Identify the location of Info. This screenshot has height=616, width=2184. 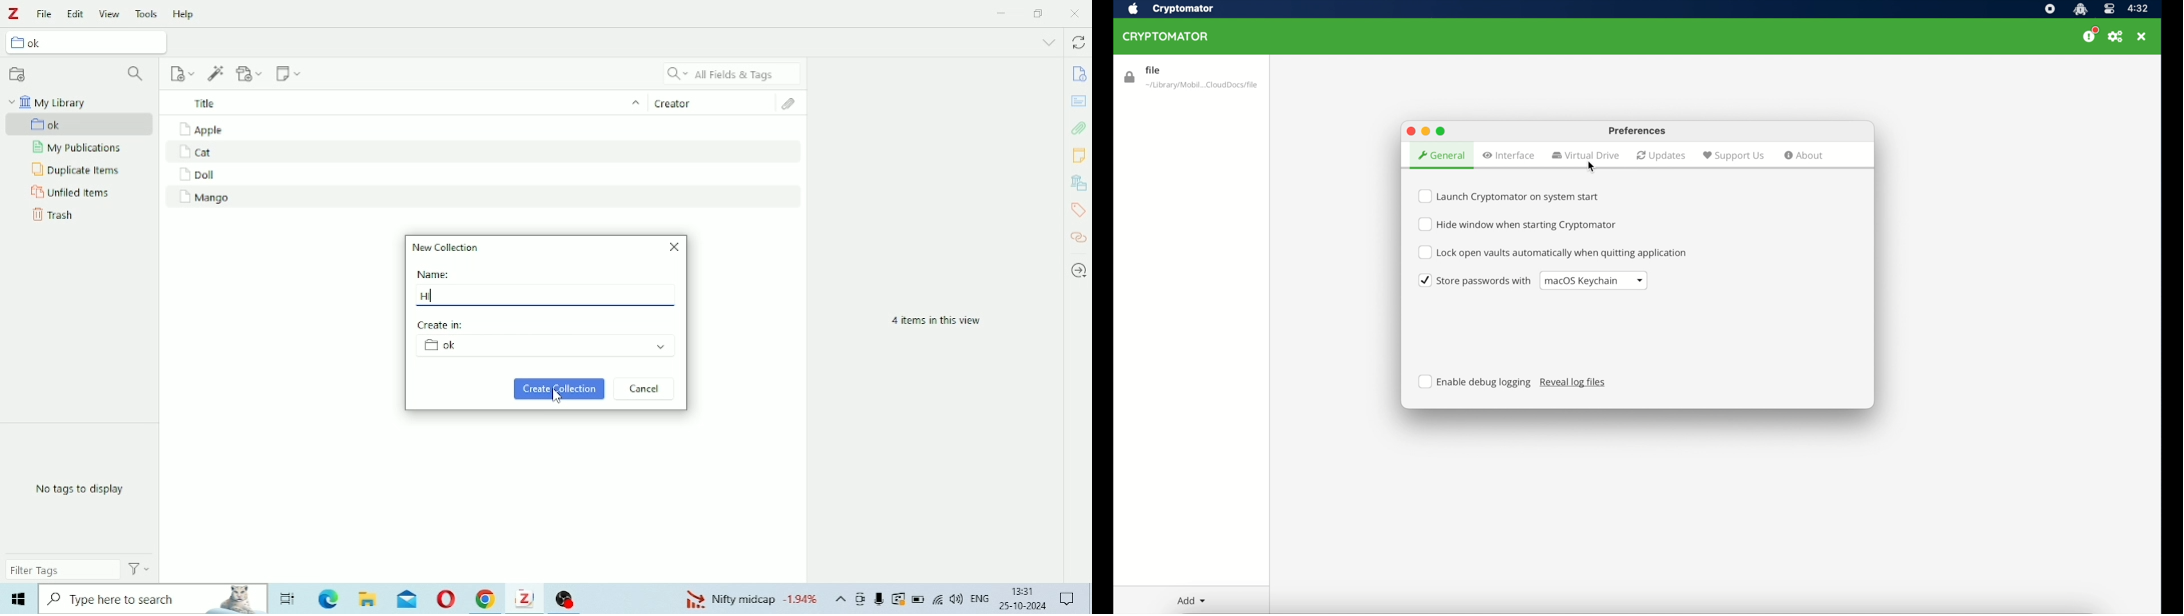
(1078, 74).